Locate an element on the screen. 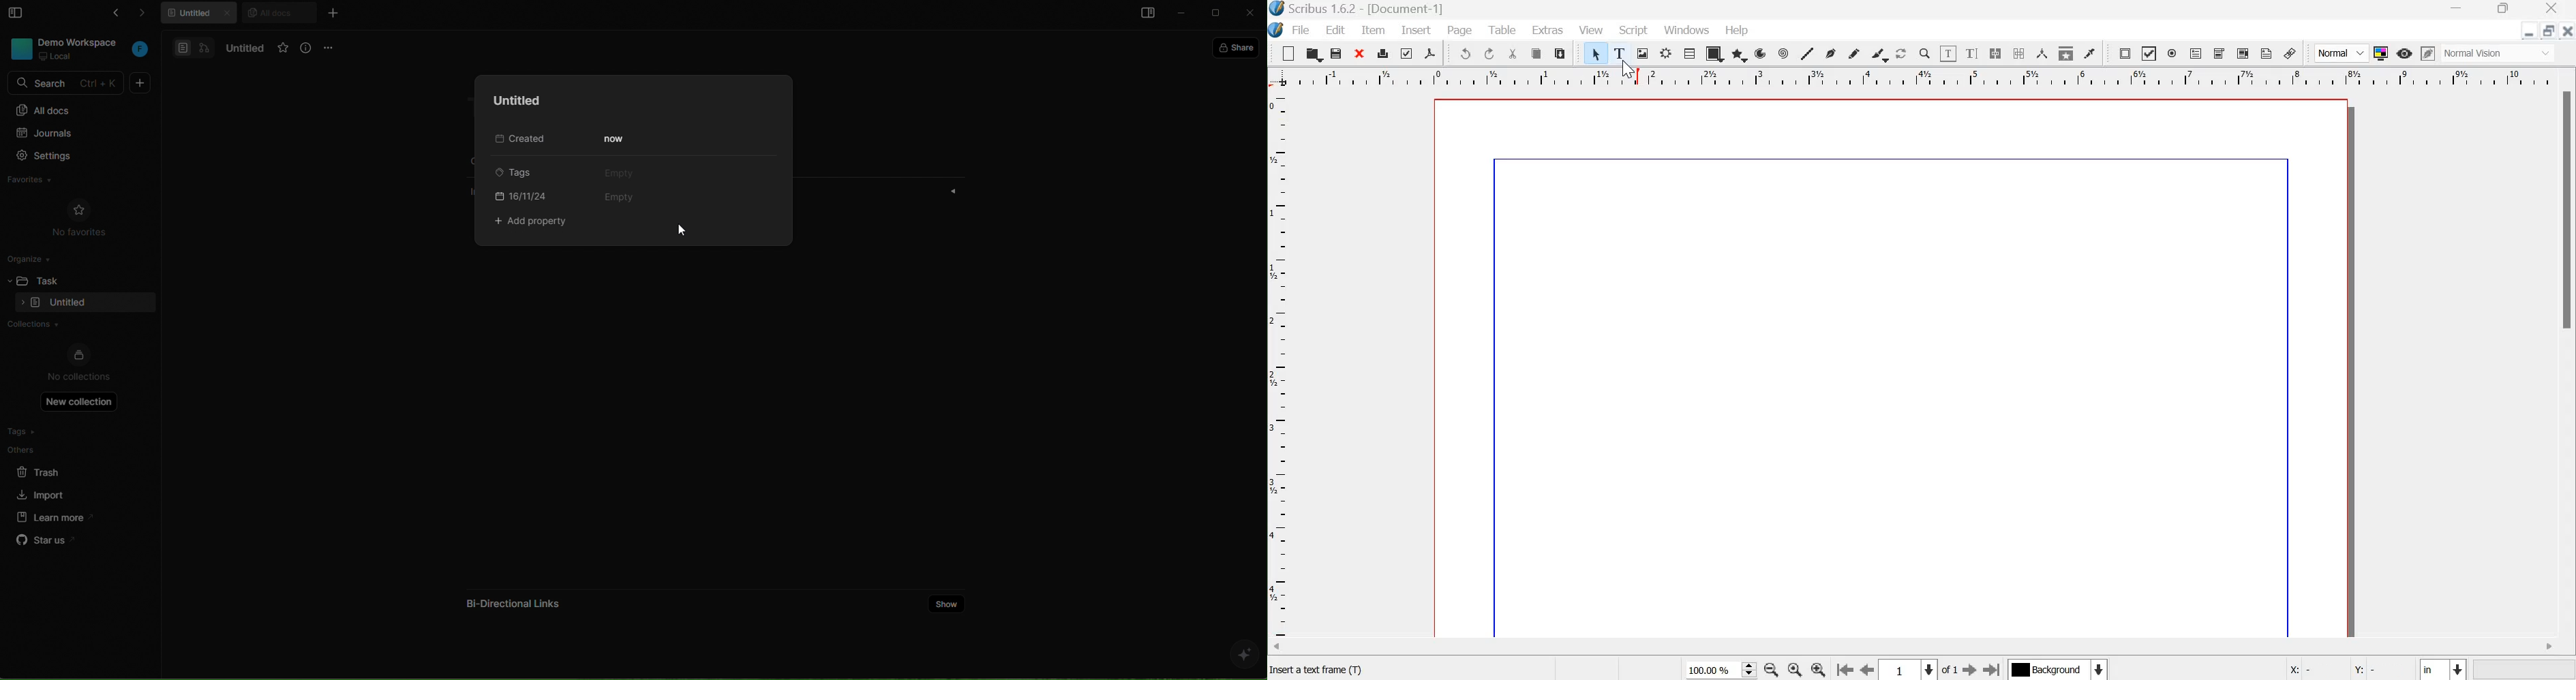 This screenshot has width=2576, height=700. image render is located at coordinates (1643, 53).